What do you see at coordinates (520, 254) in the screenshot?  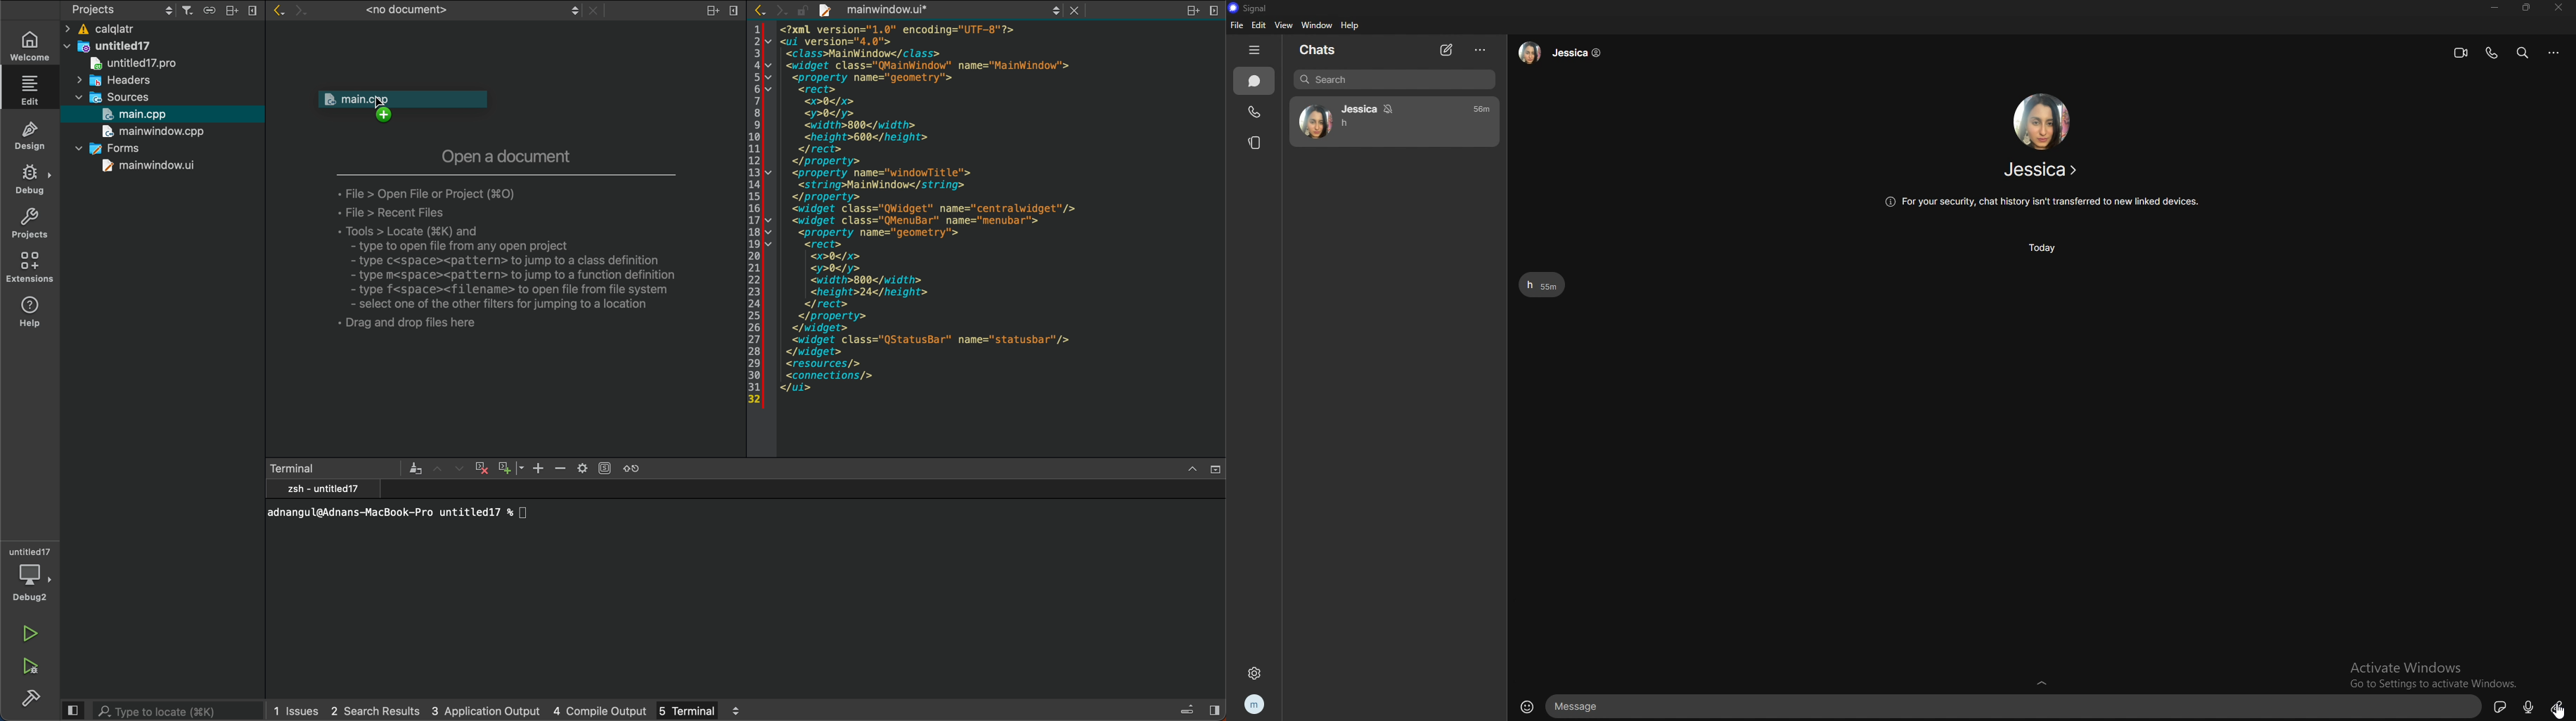 I see `description` at bounding box center [520, 254].